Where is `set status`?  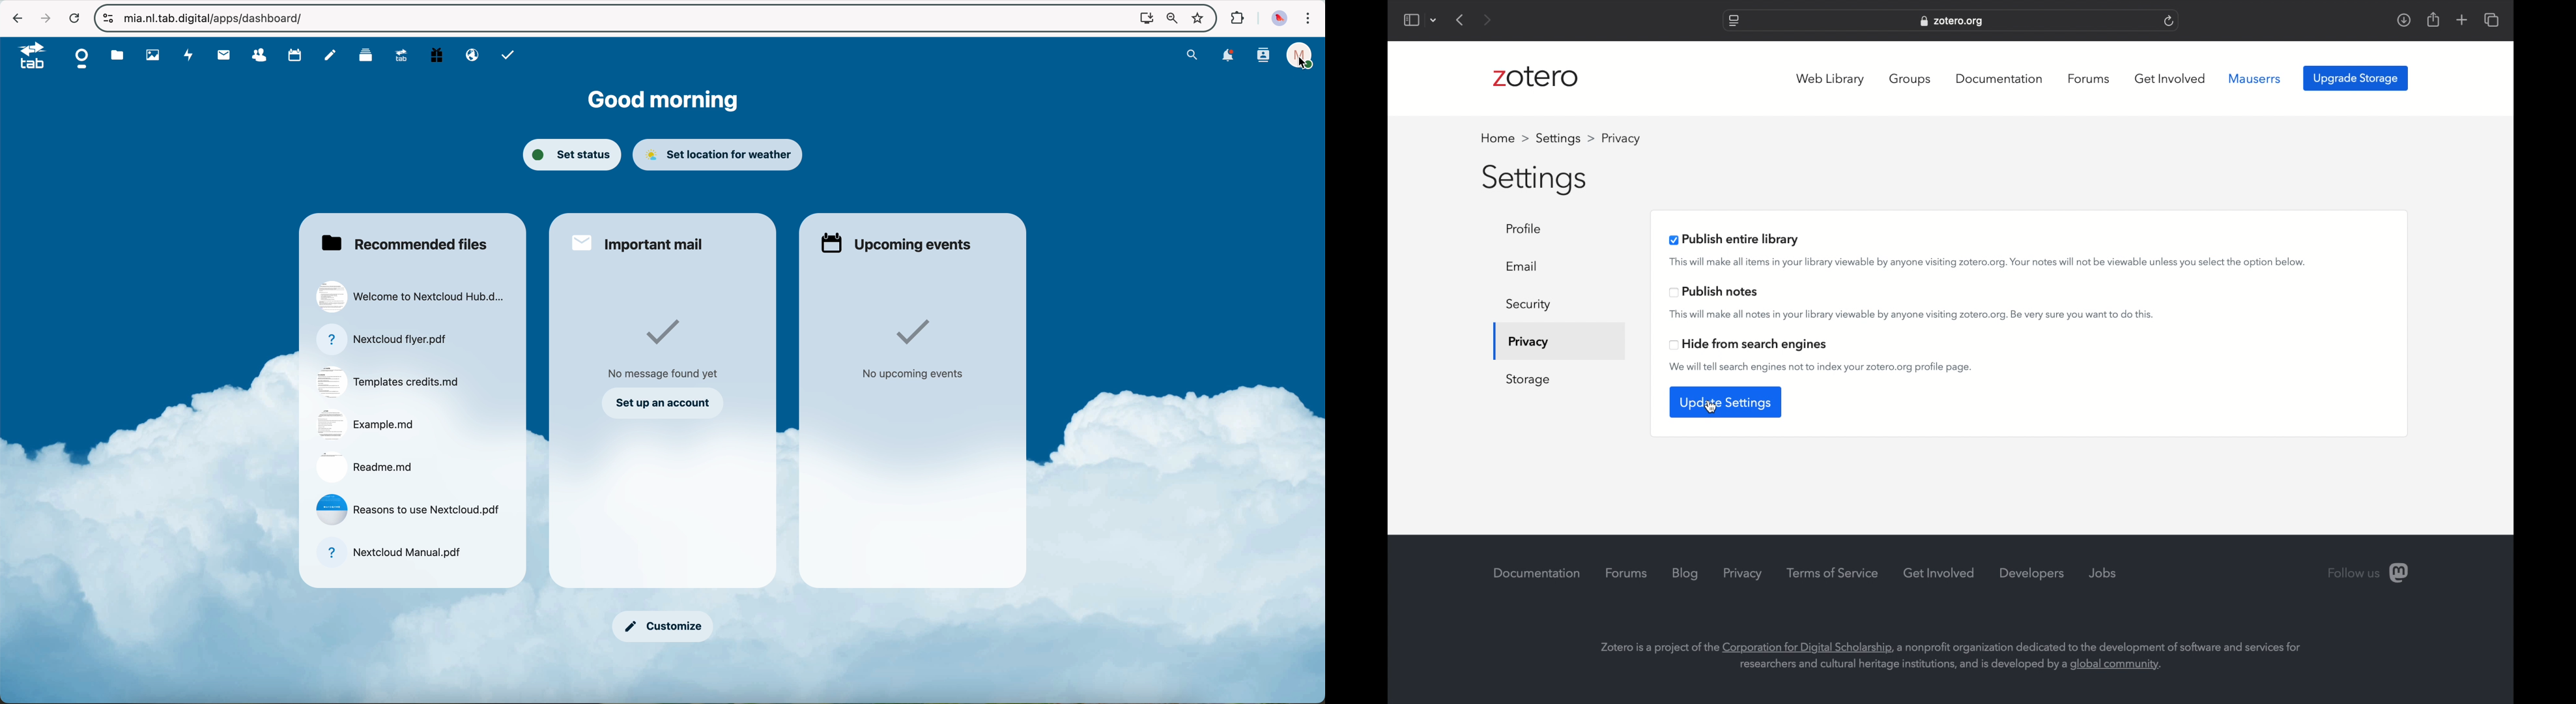
set status is located at coordinates (571, 156).